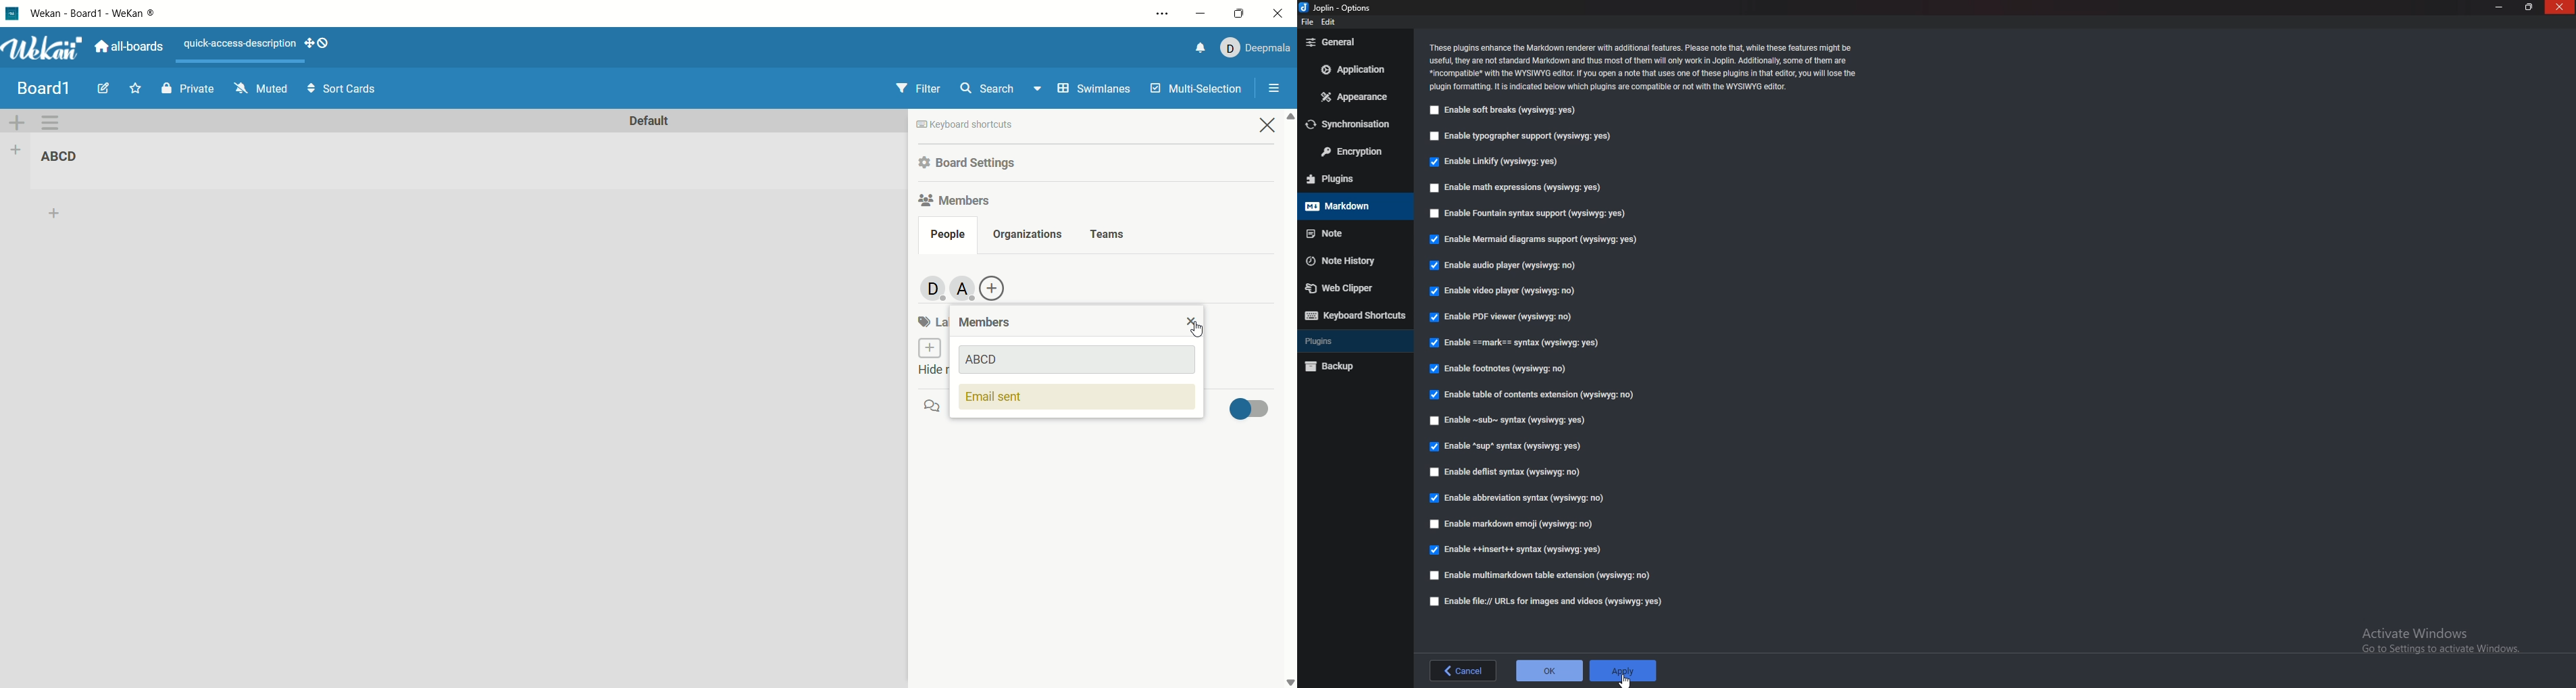  Describe the element at coordinates (1520, 498) in the screenshot. I see `enable abbreviation Syntax` at that location.